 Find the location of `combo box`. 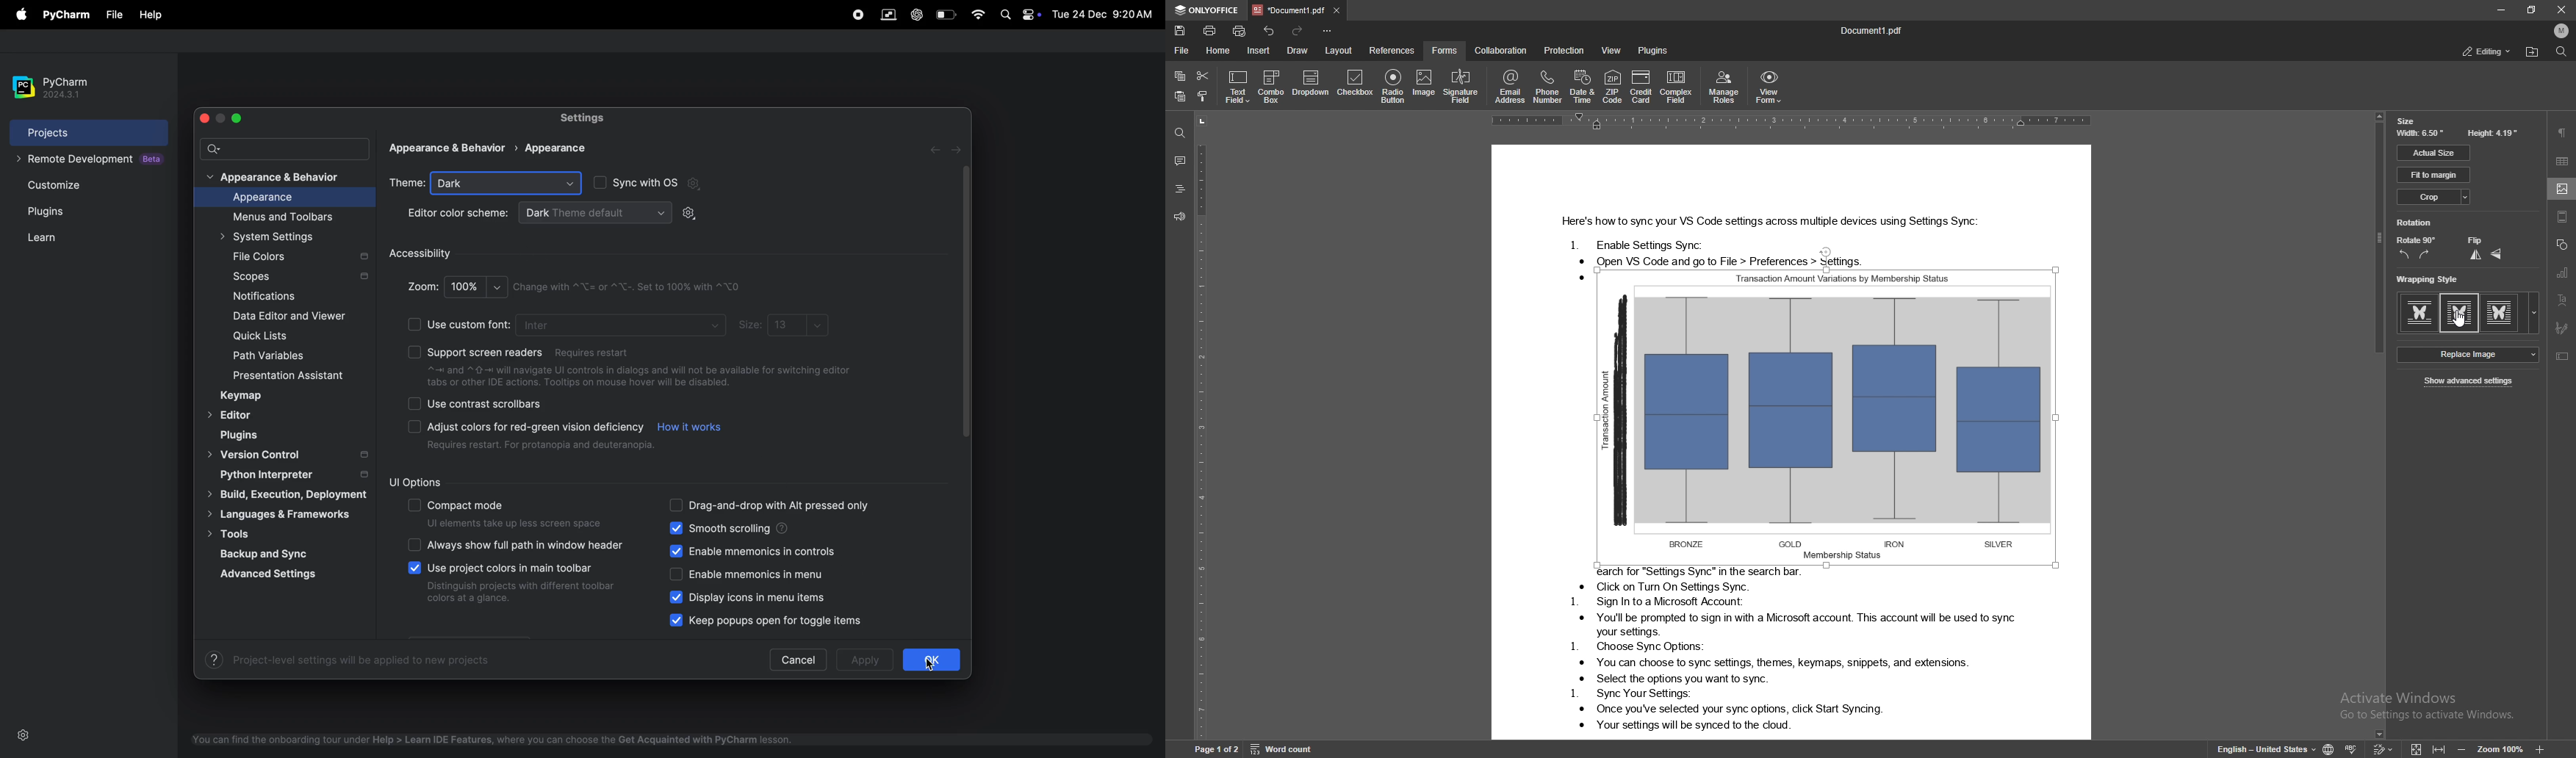

combo box is located at coordinates (1271, 86).